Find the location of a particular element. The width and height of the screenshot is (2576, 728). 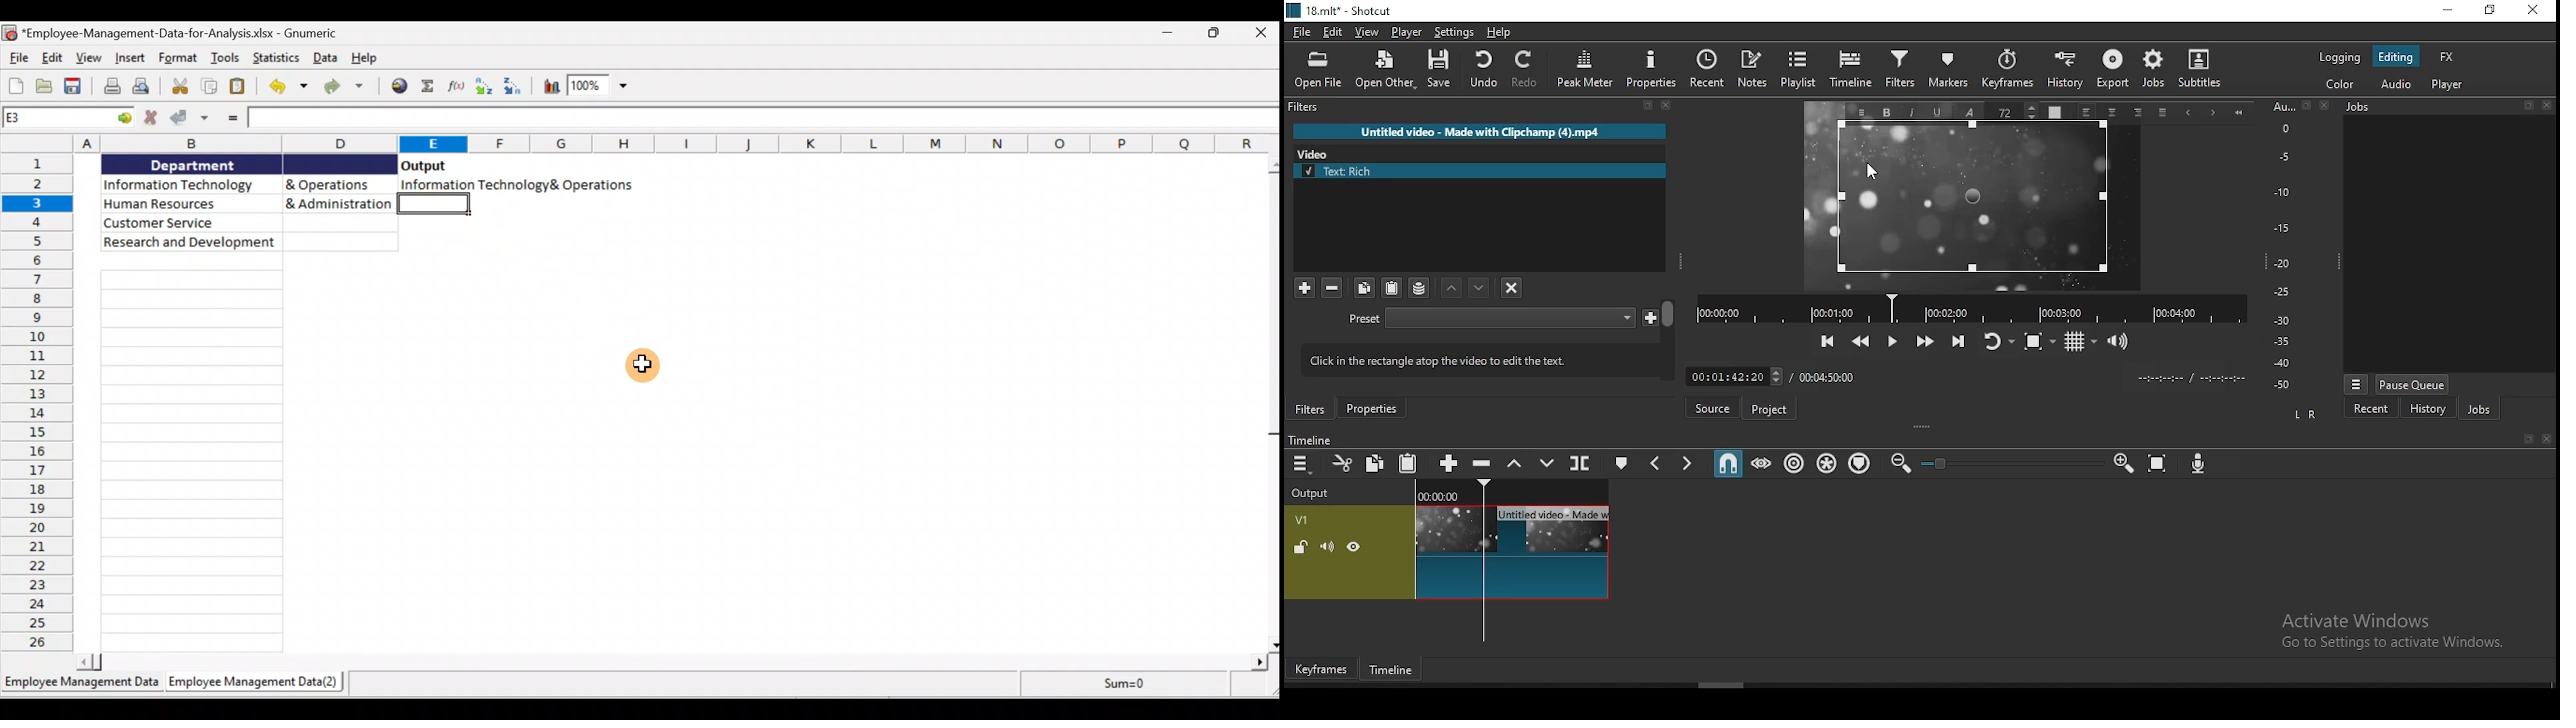

Minimise is located at coordinates (1170, 37).